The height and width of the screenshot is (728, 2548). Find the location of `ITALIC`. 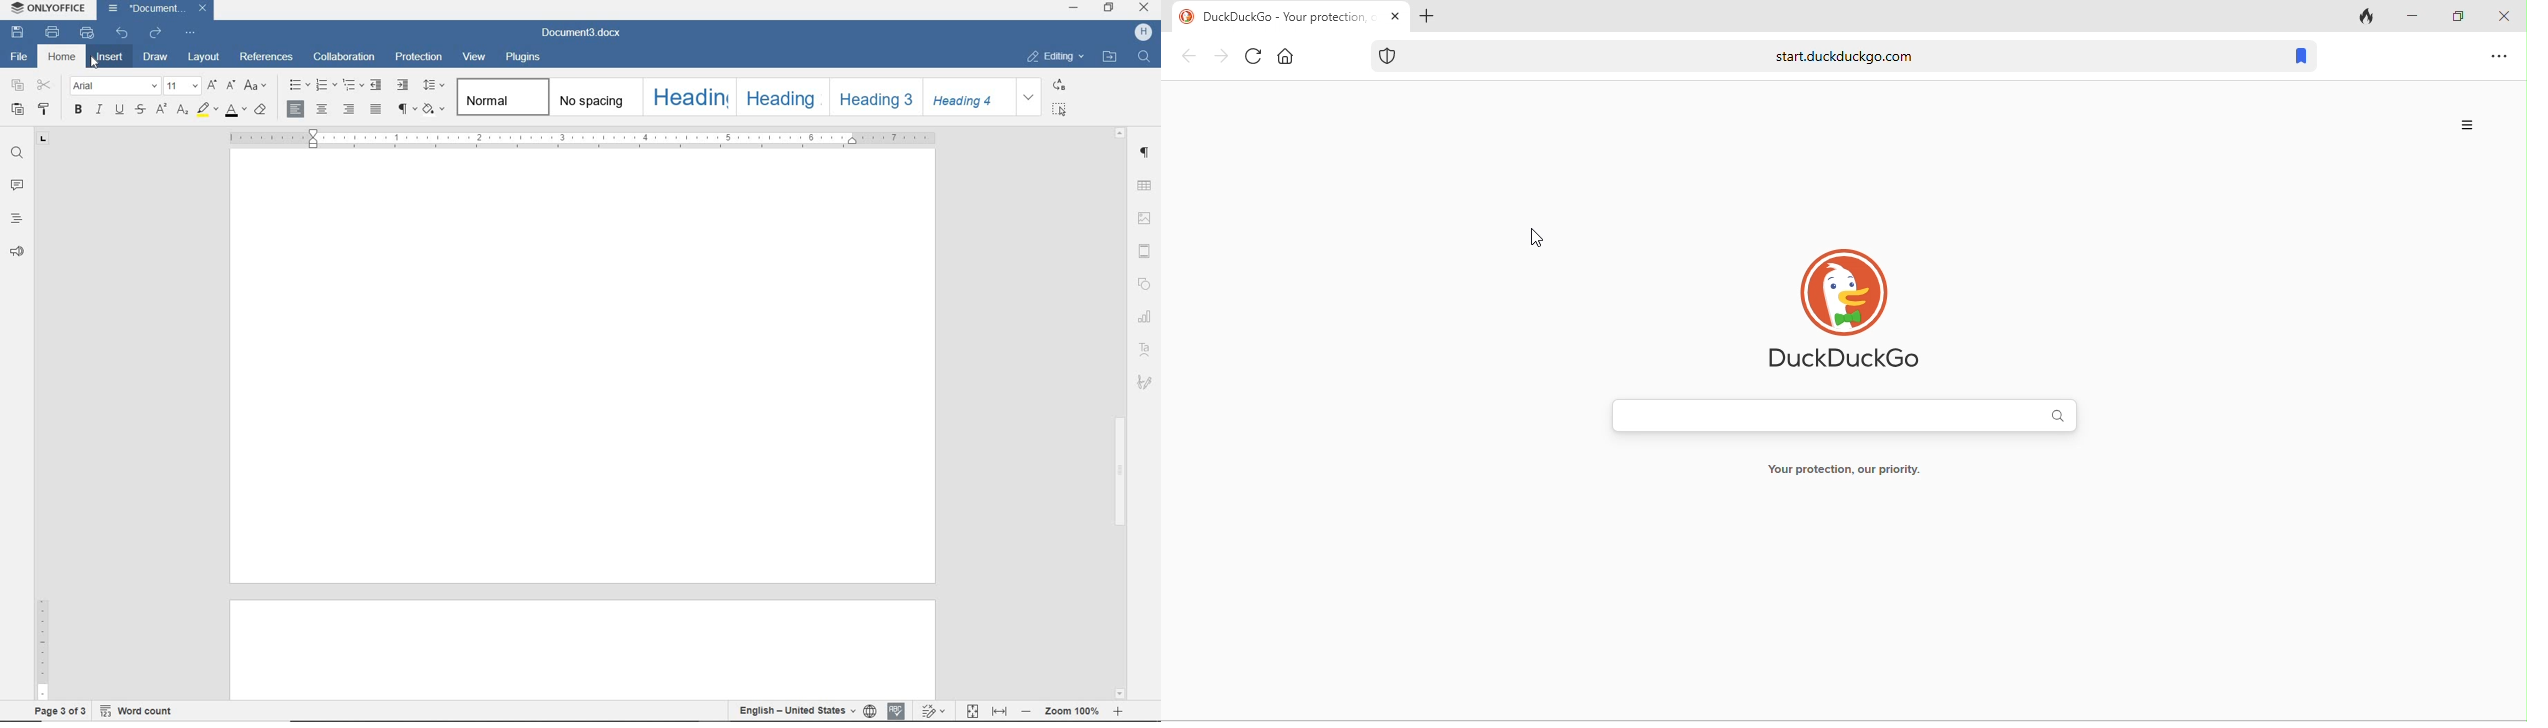

ITALIC is located at coordinates (99, 111).